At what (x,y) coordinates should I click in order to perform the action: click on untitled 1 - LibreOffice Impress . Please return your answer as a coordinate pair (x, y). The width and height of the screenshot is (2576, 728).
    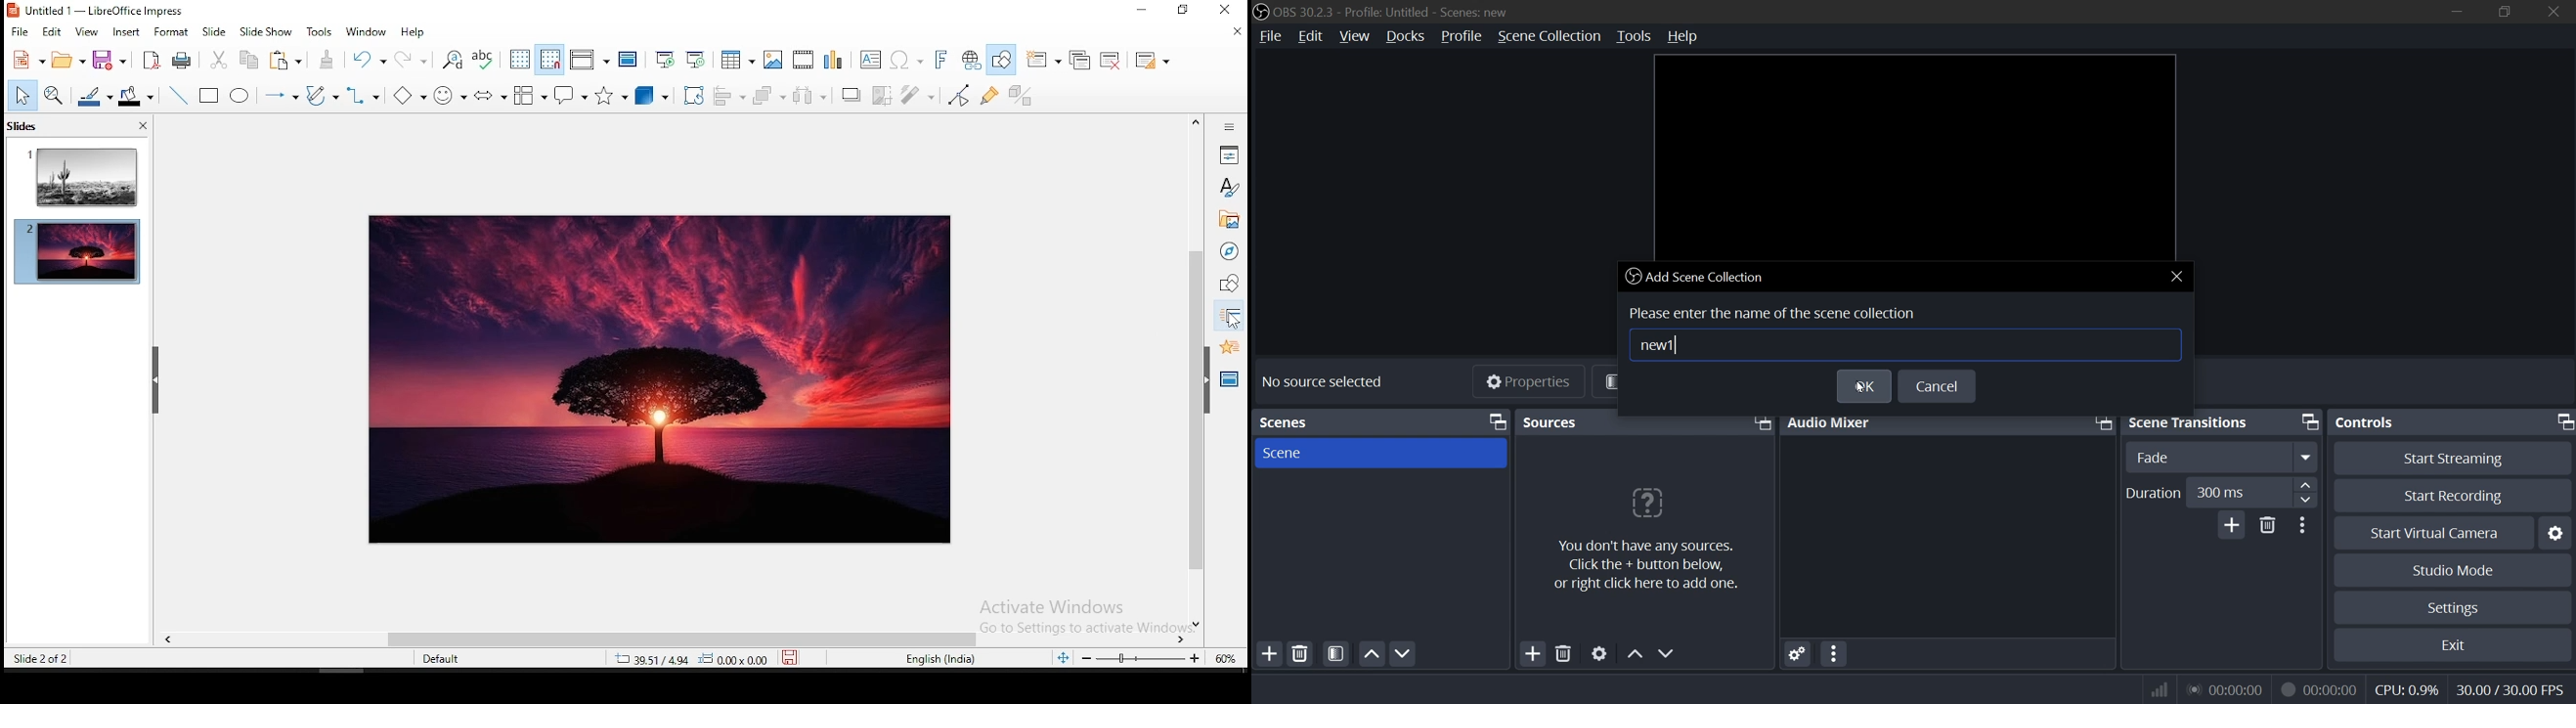
    Looking at the image, I should click on (96, 11).